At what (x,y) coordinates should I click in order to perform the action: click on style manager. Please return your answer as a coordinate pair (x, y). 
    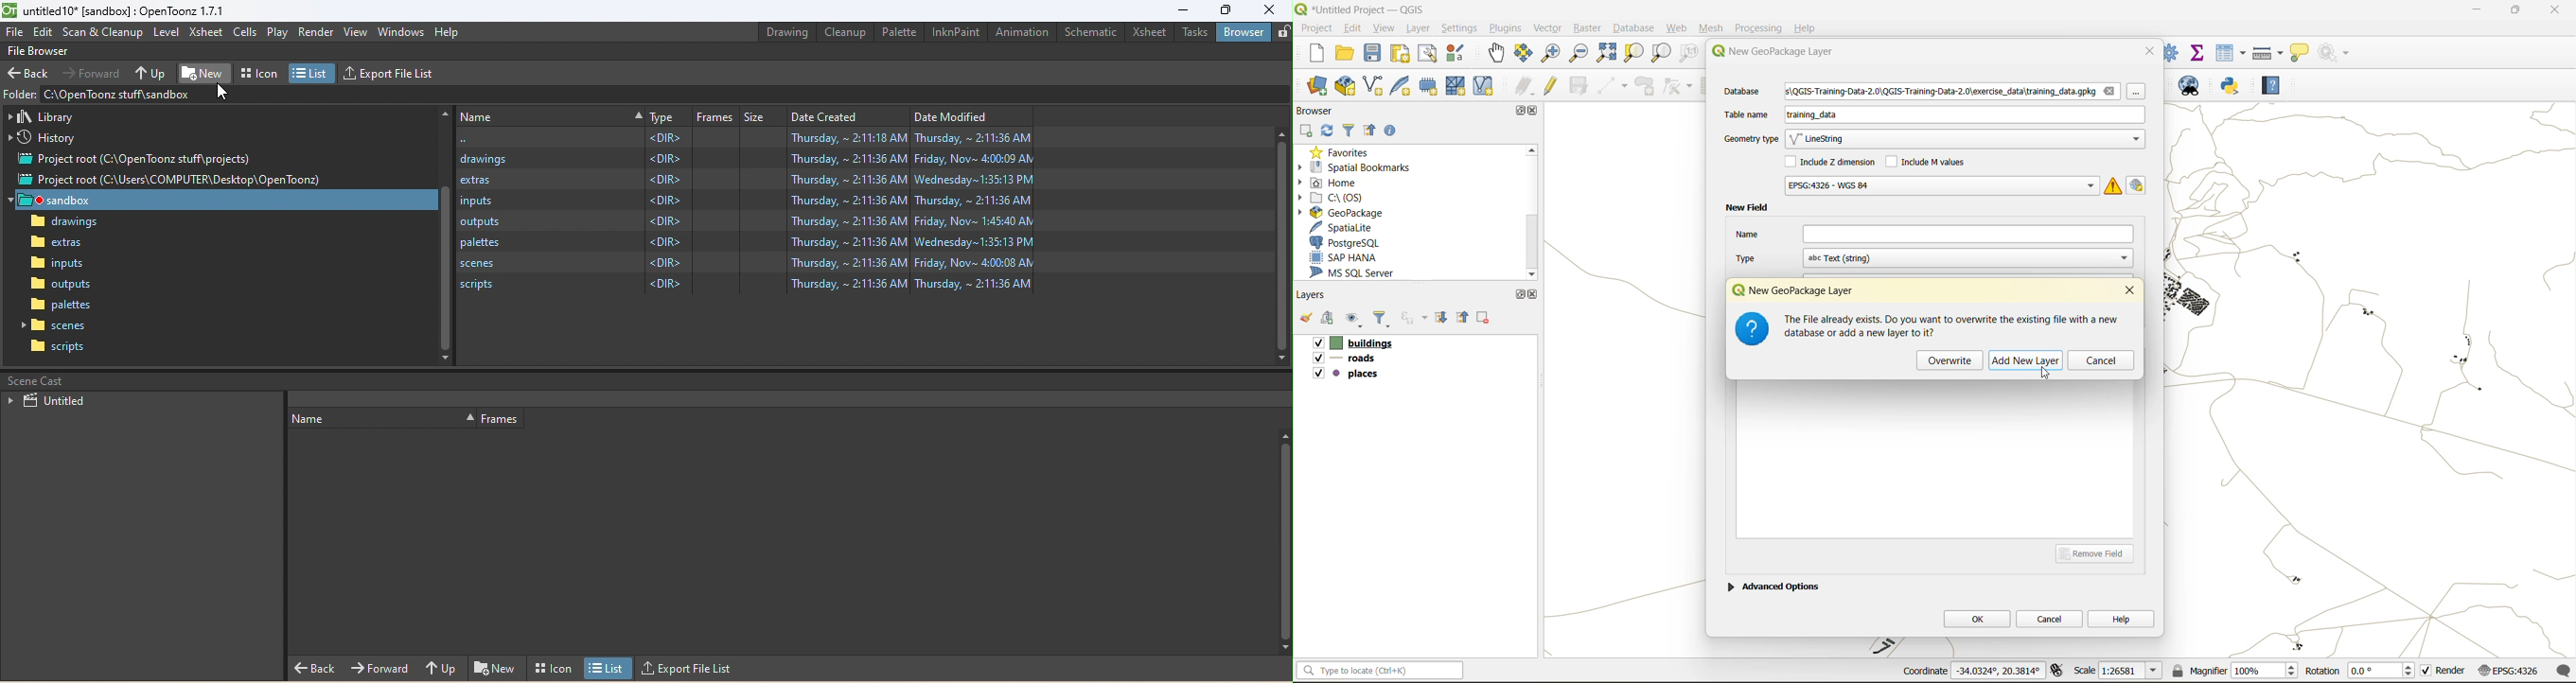
    Looking at the image, I should click on (1457, 53).